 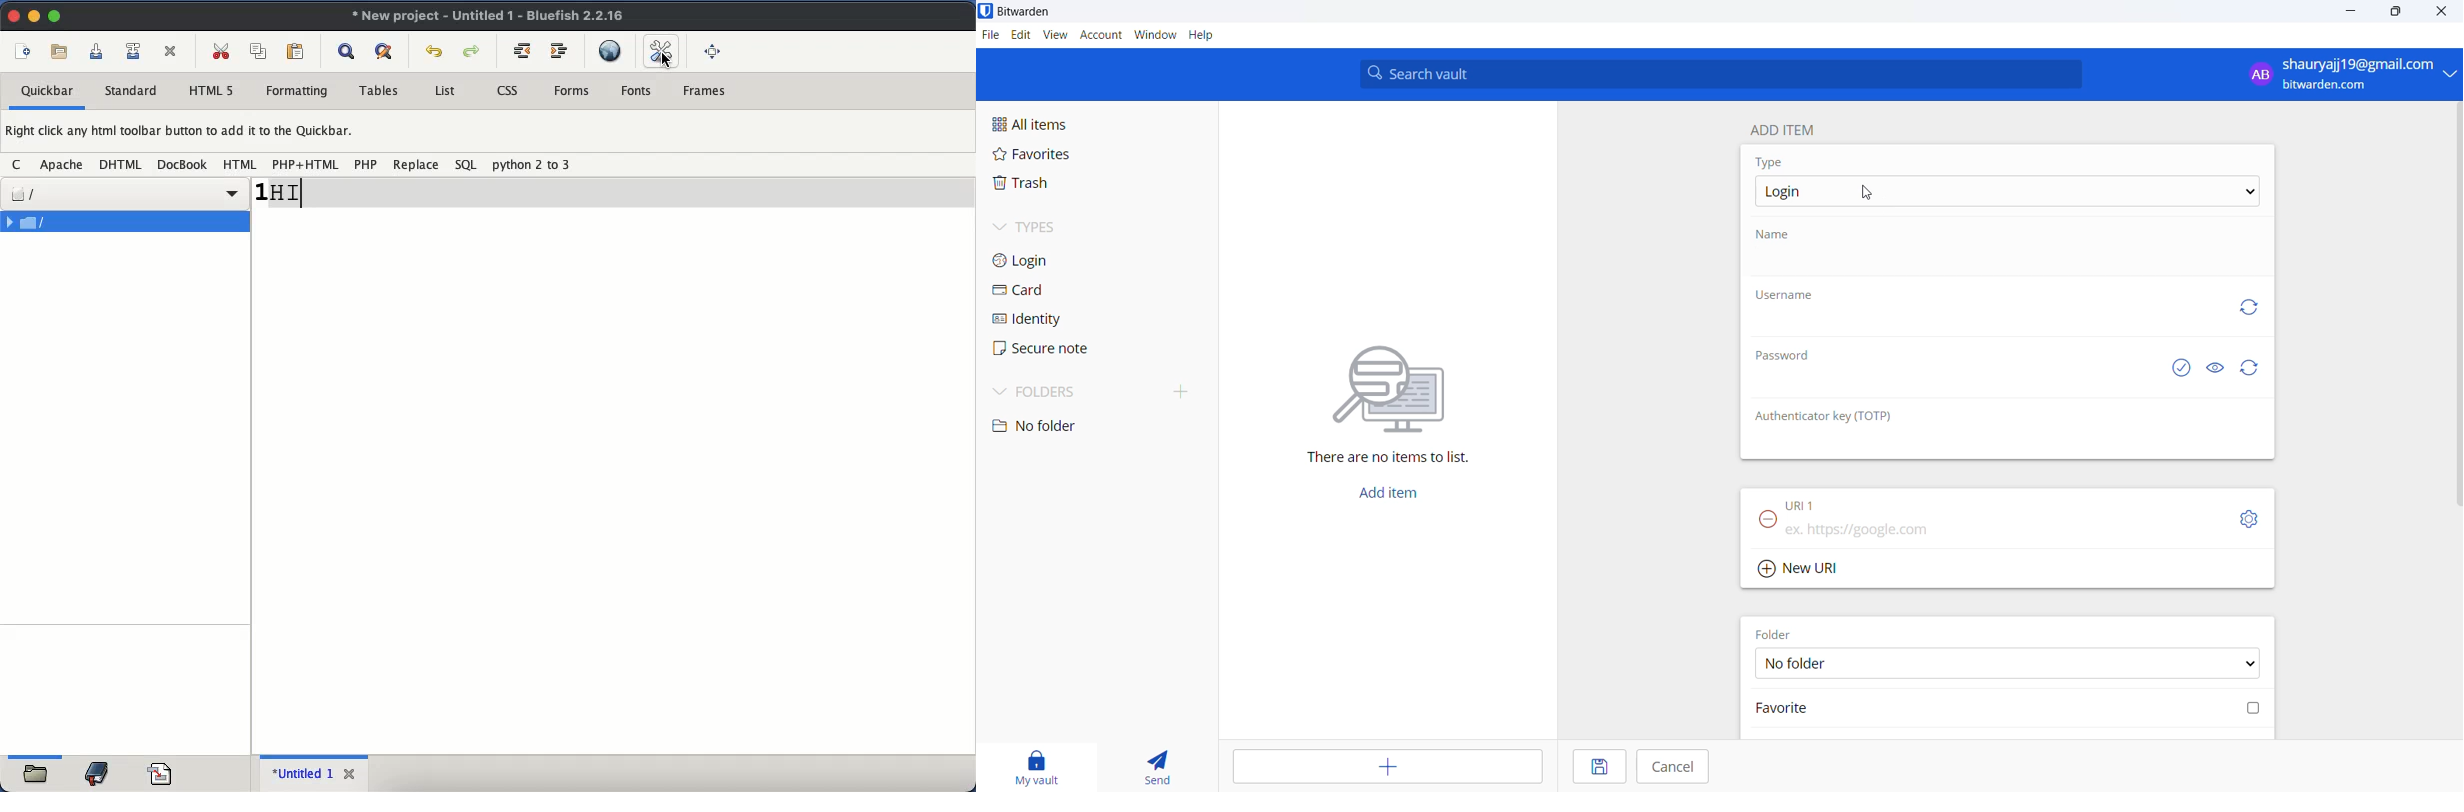 What do you see at coordinates (2454, 305) in the screenshot?
I see `scrollbar` at bounding box center [2454, 305].